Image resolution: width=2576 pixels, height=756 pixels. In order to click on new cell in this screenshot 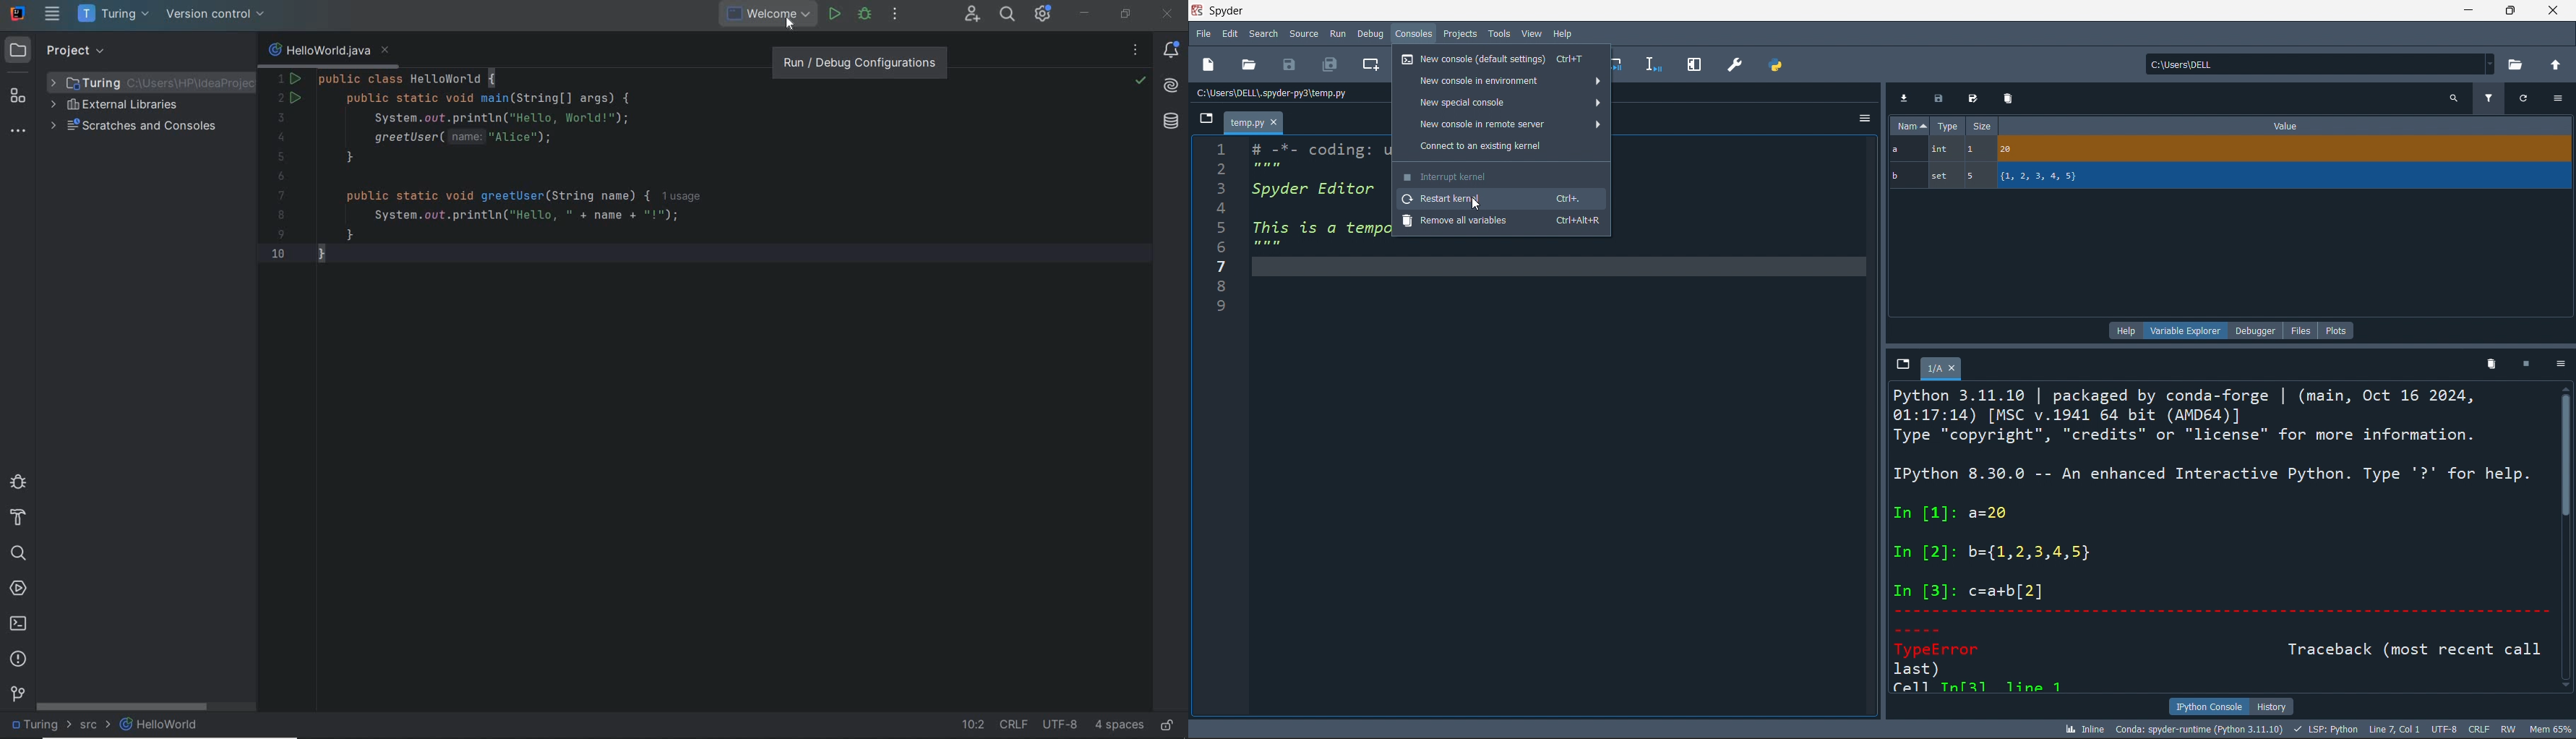, I will do `click(1370, 66)`.